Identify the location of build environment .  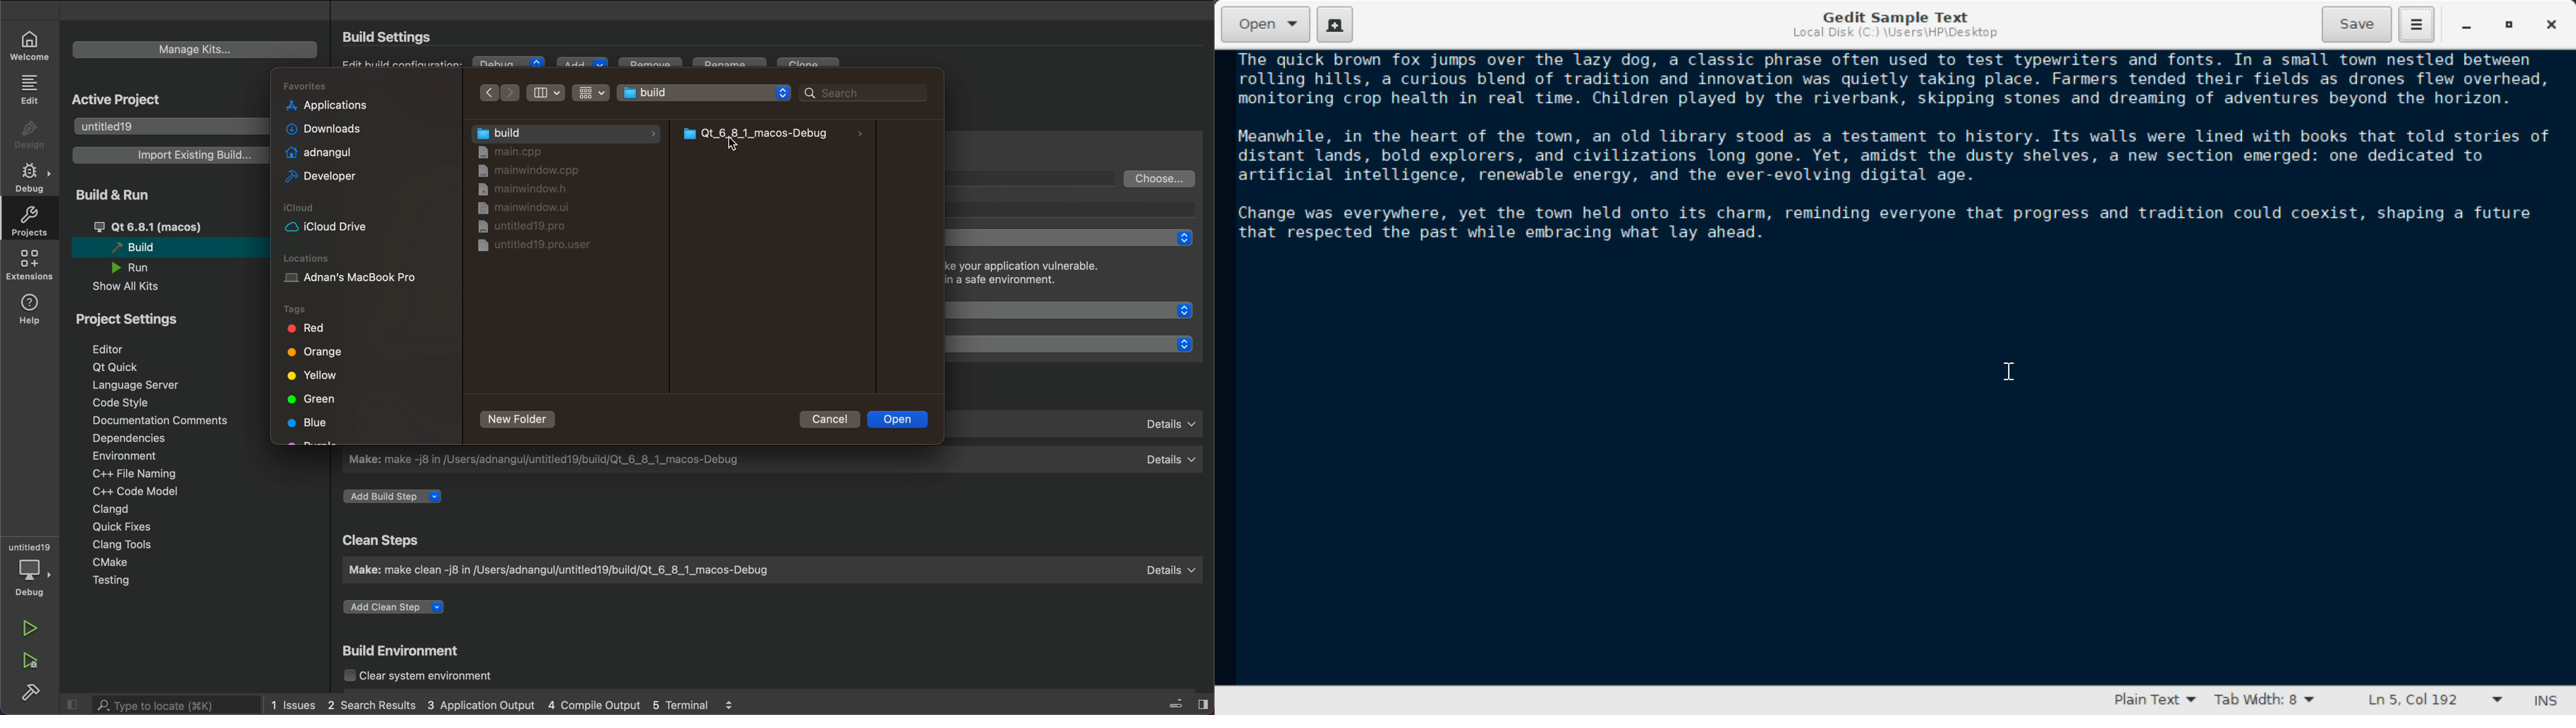
(406, 652).